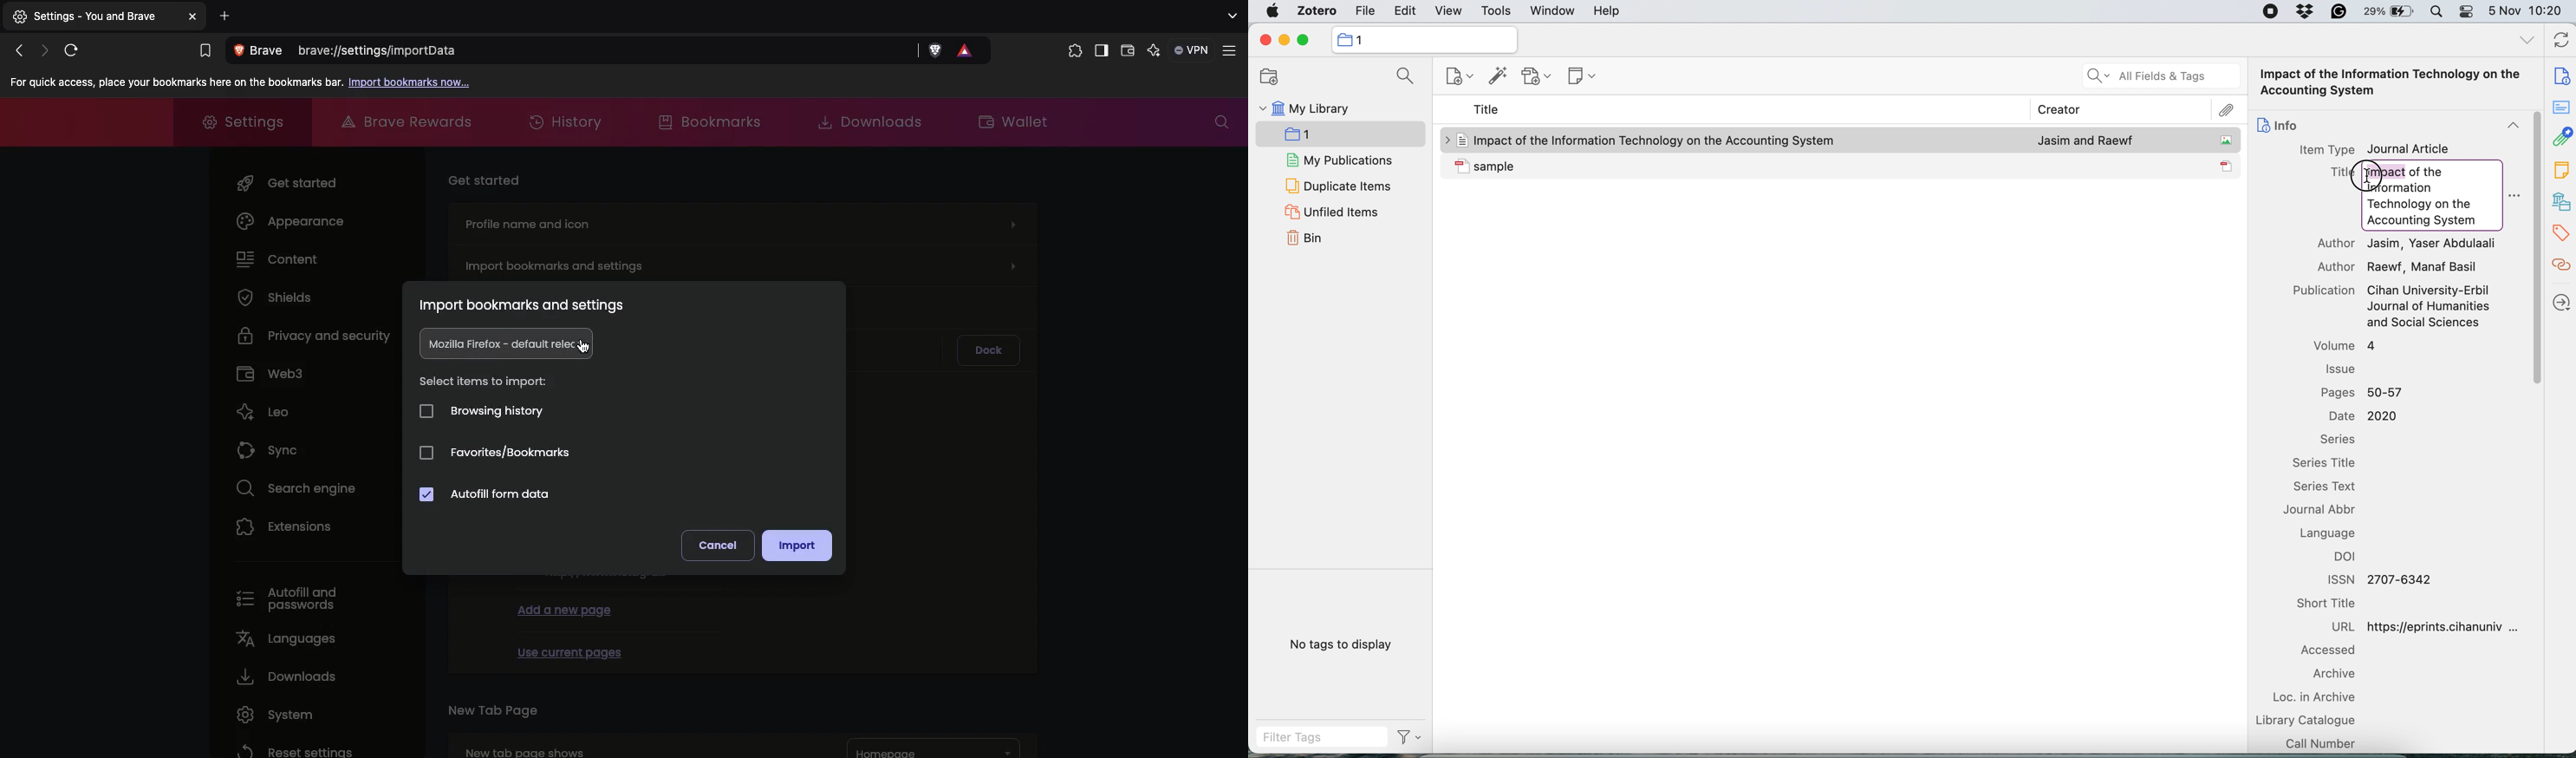 This screenshot has width=2576, height=784. I want to click on more options, so click(2514, 196).